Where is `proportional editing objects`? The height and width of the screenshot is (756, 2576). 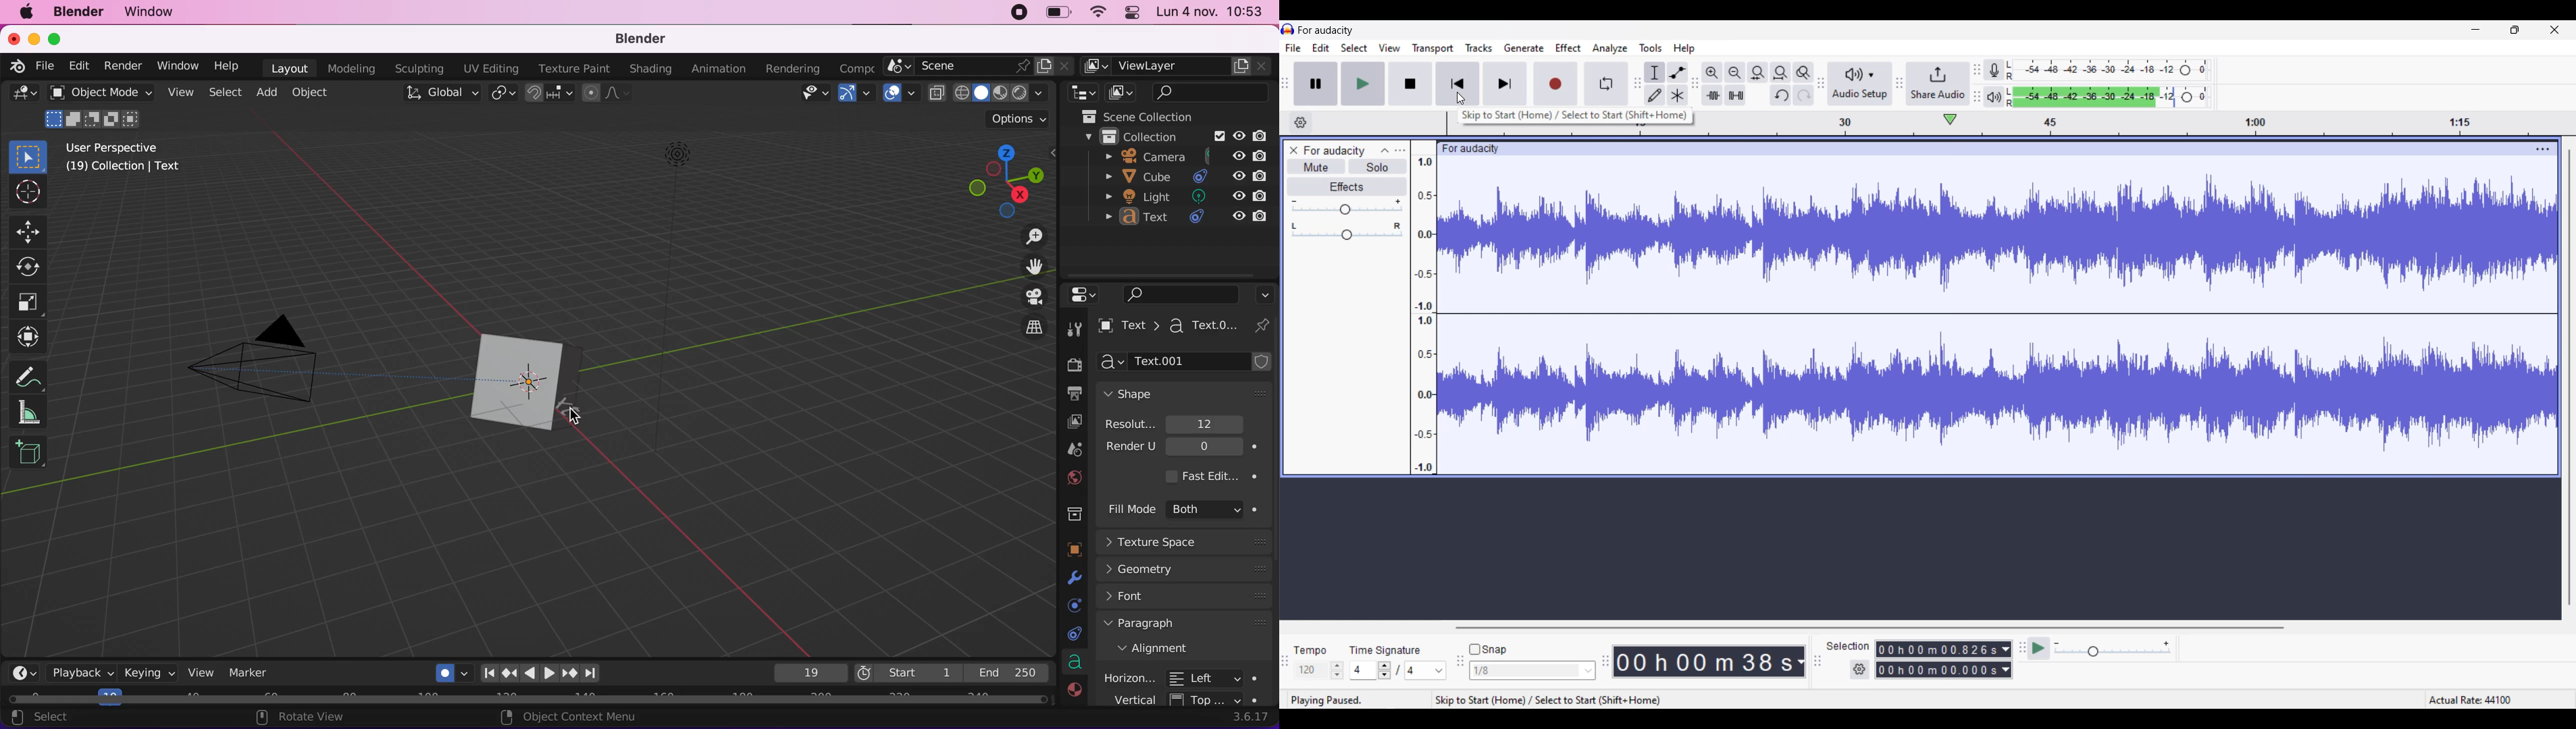 proportional editing objects is located at coordinates (606, 94).